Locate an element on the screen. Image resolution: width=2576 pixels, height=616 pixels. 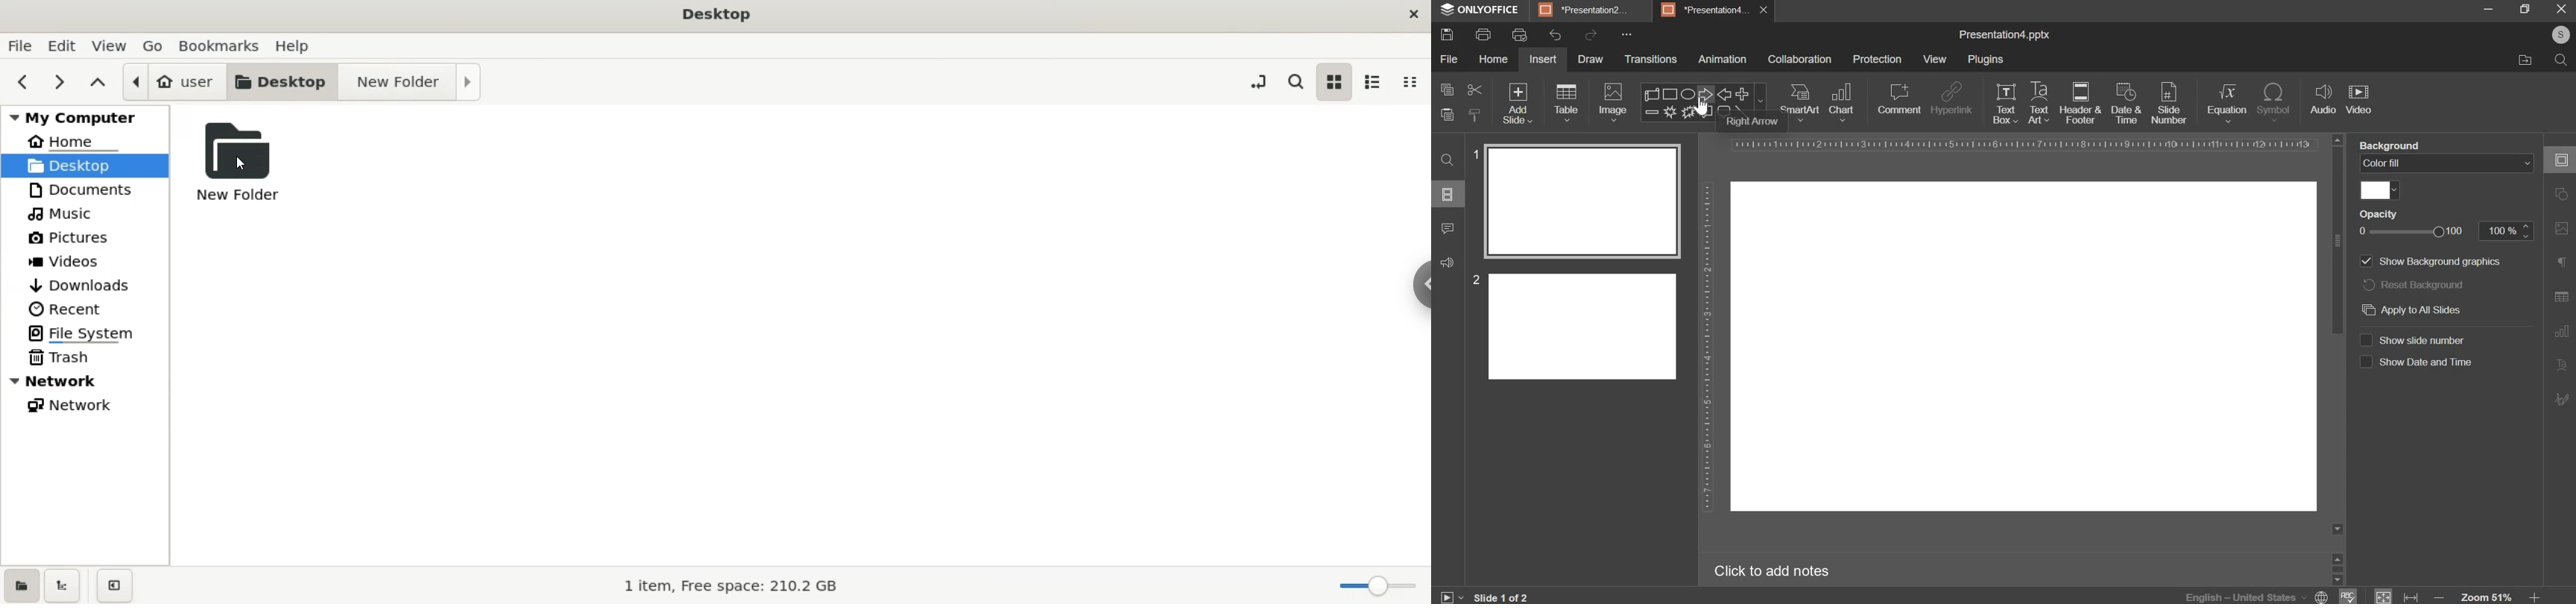
new folder is located at coordinates (411, 83).